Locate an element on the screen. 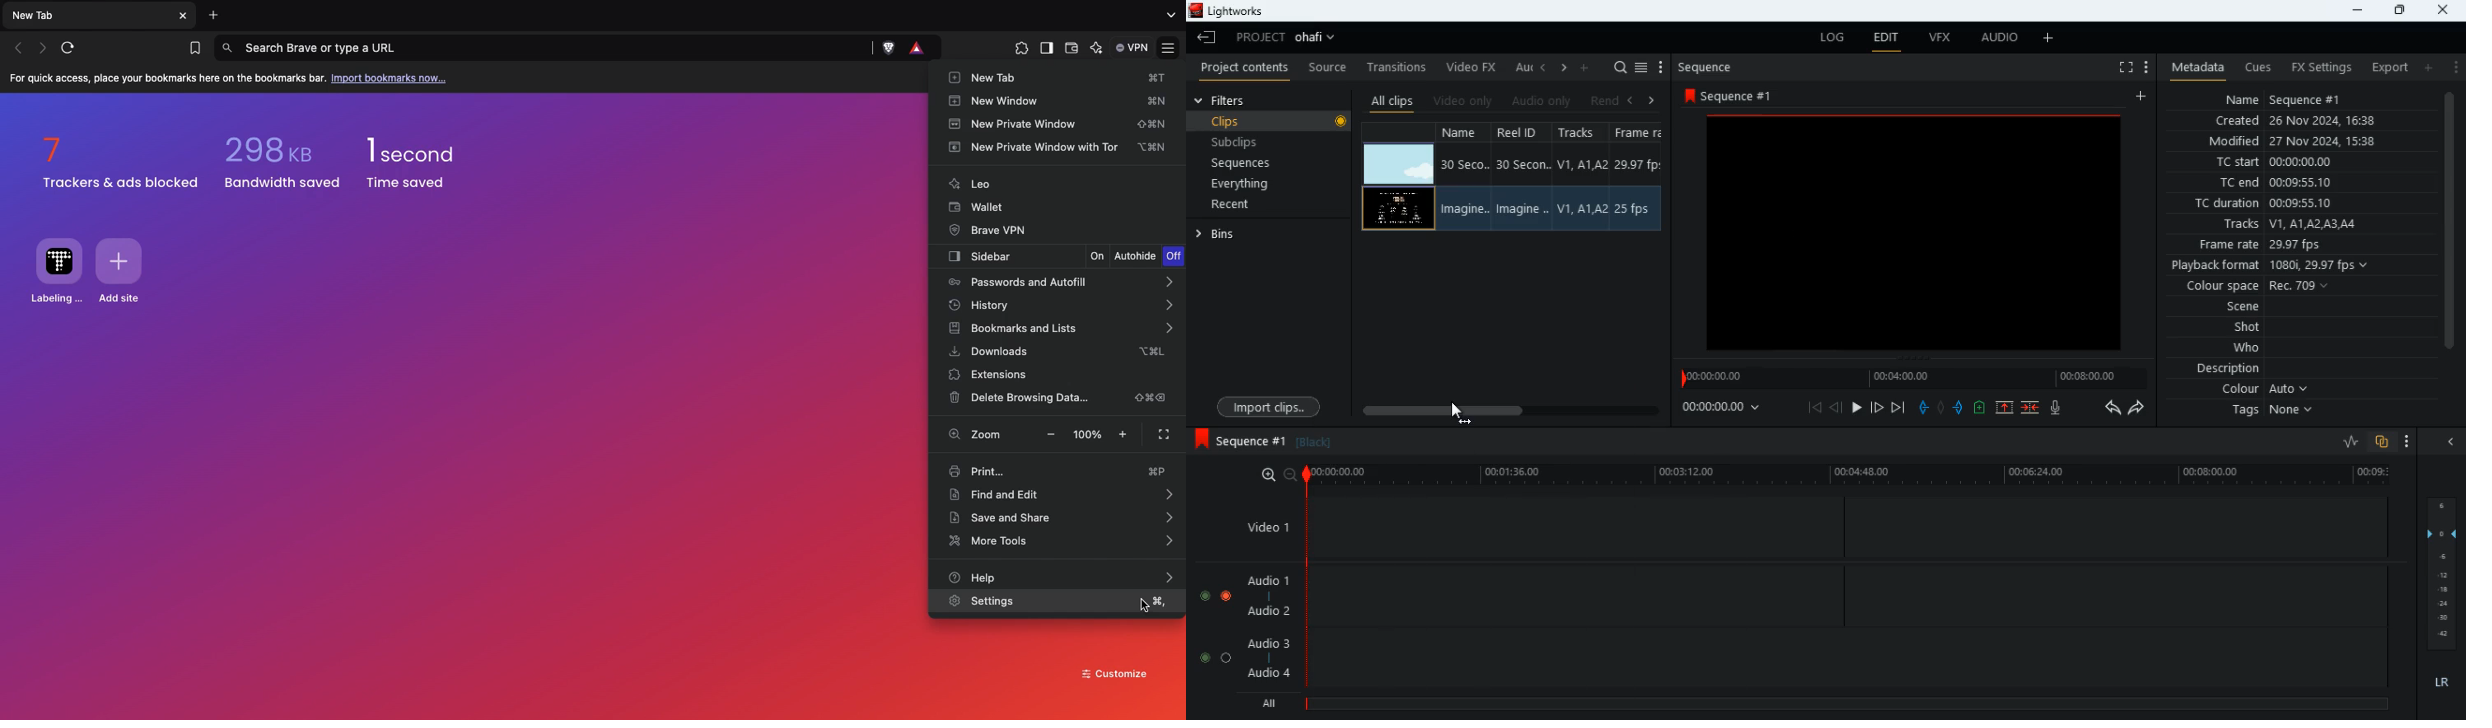 The height and width of the screenshot is (728, 2492). cursor is located at coordinates (1457, 415).